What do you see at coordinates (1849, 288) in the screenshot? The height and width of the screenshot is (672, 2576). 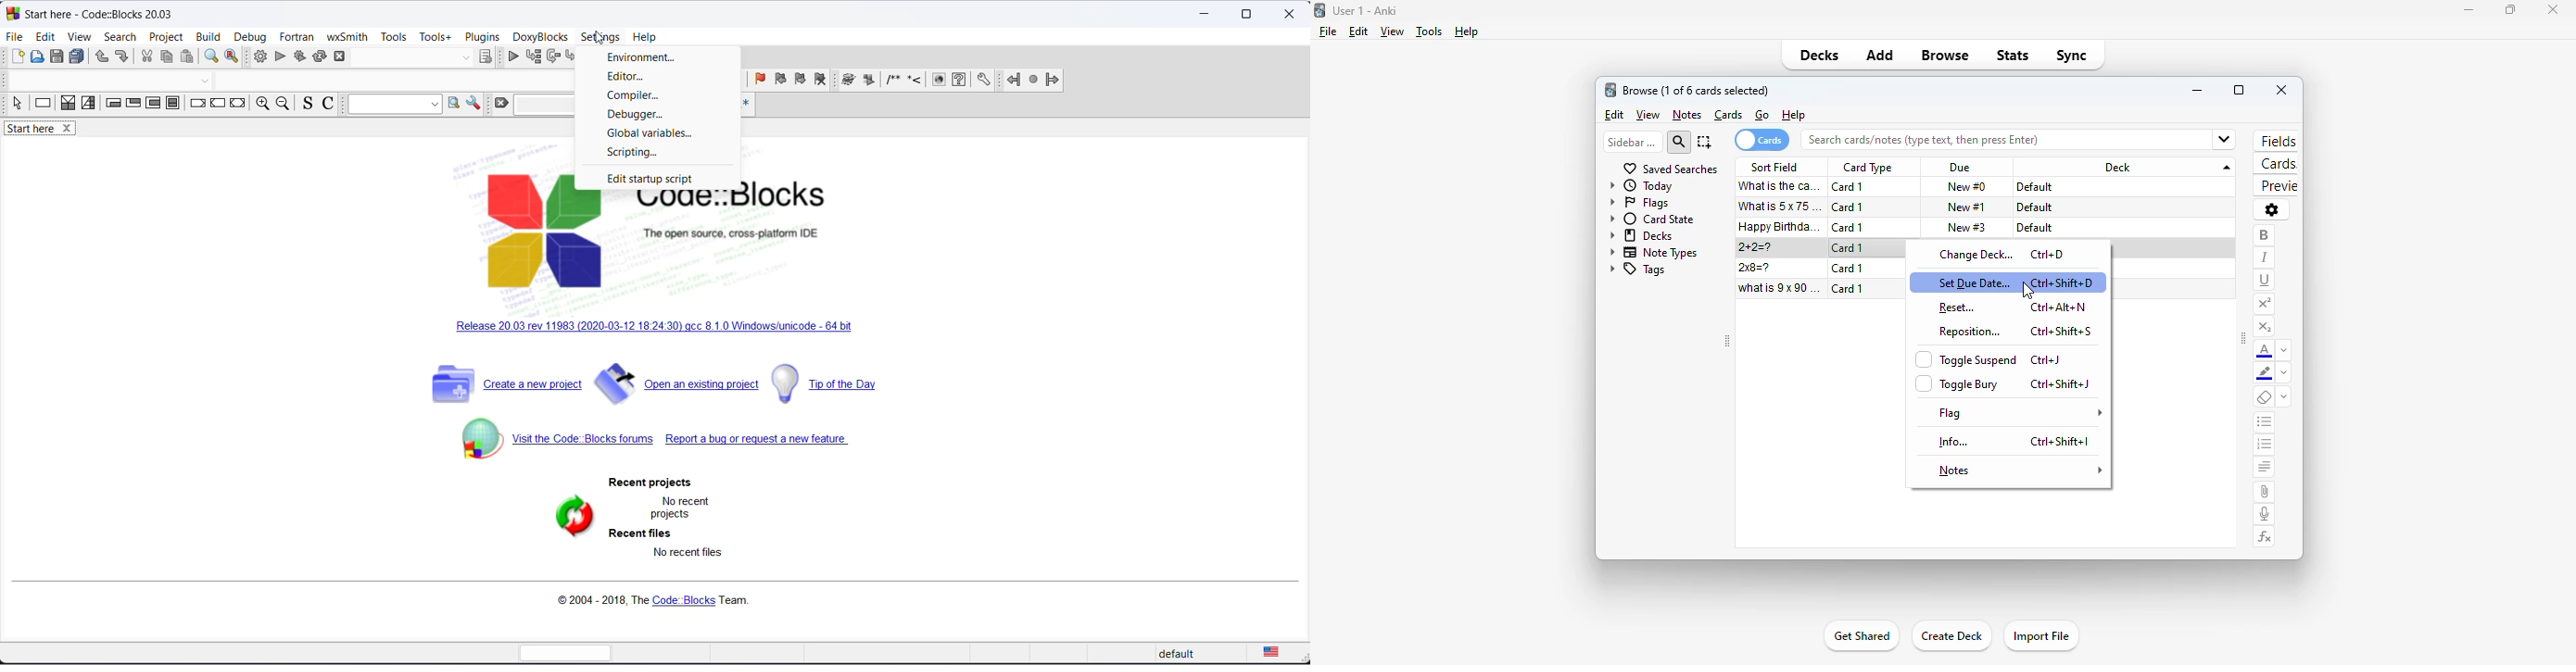 I see `card 1` at bounding box center [1849, 288].